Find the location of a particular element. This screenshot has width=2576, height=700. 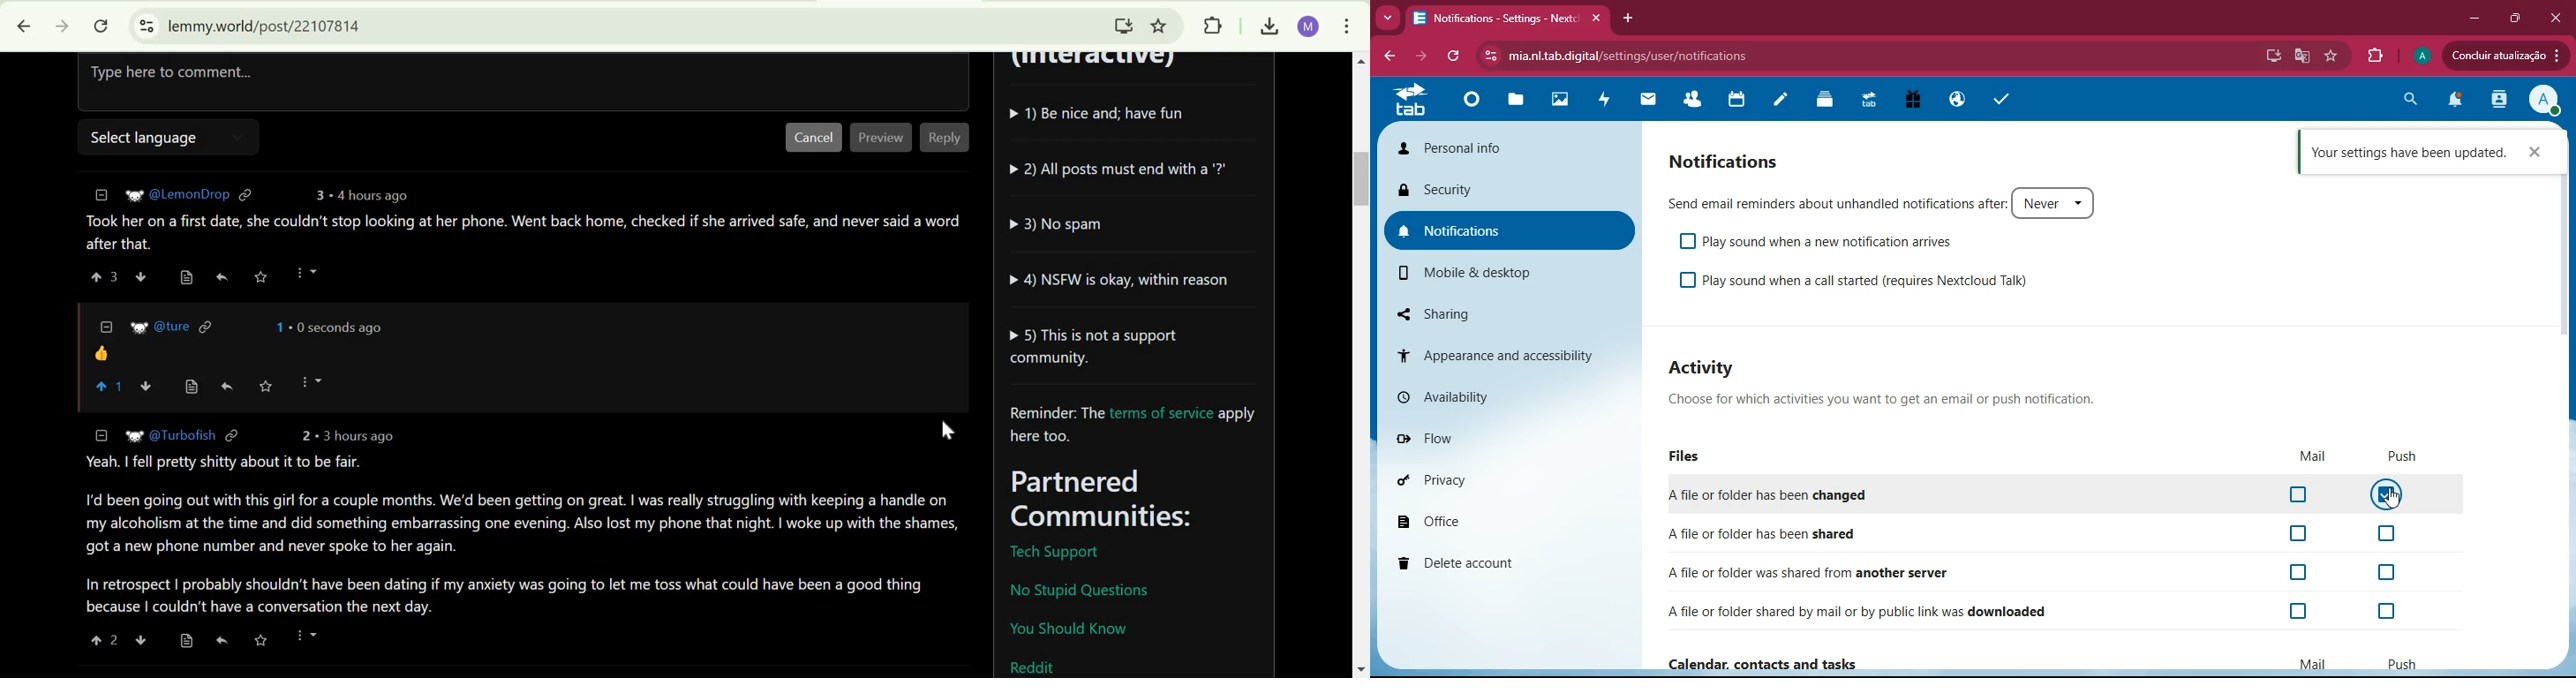

desktop is located at coordinates (2271, 56).